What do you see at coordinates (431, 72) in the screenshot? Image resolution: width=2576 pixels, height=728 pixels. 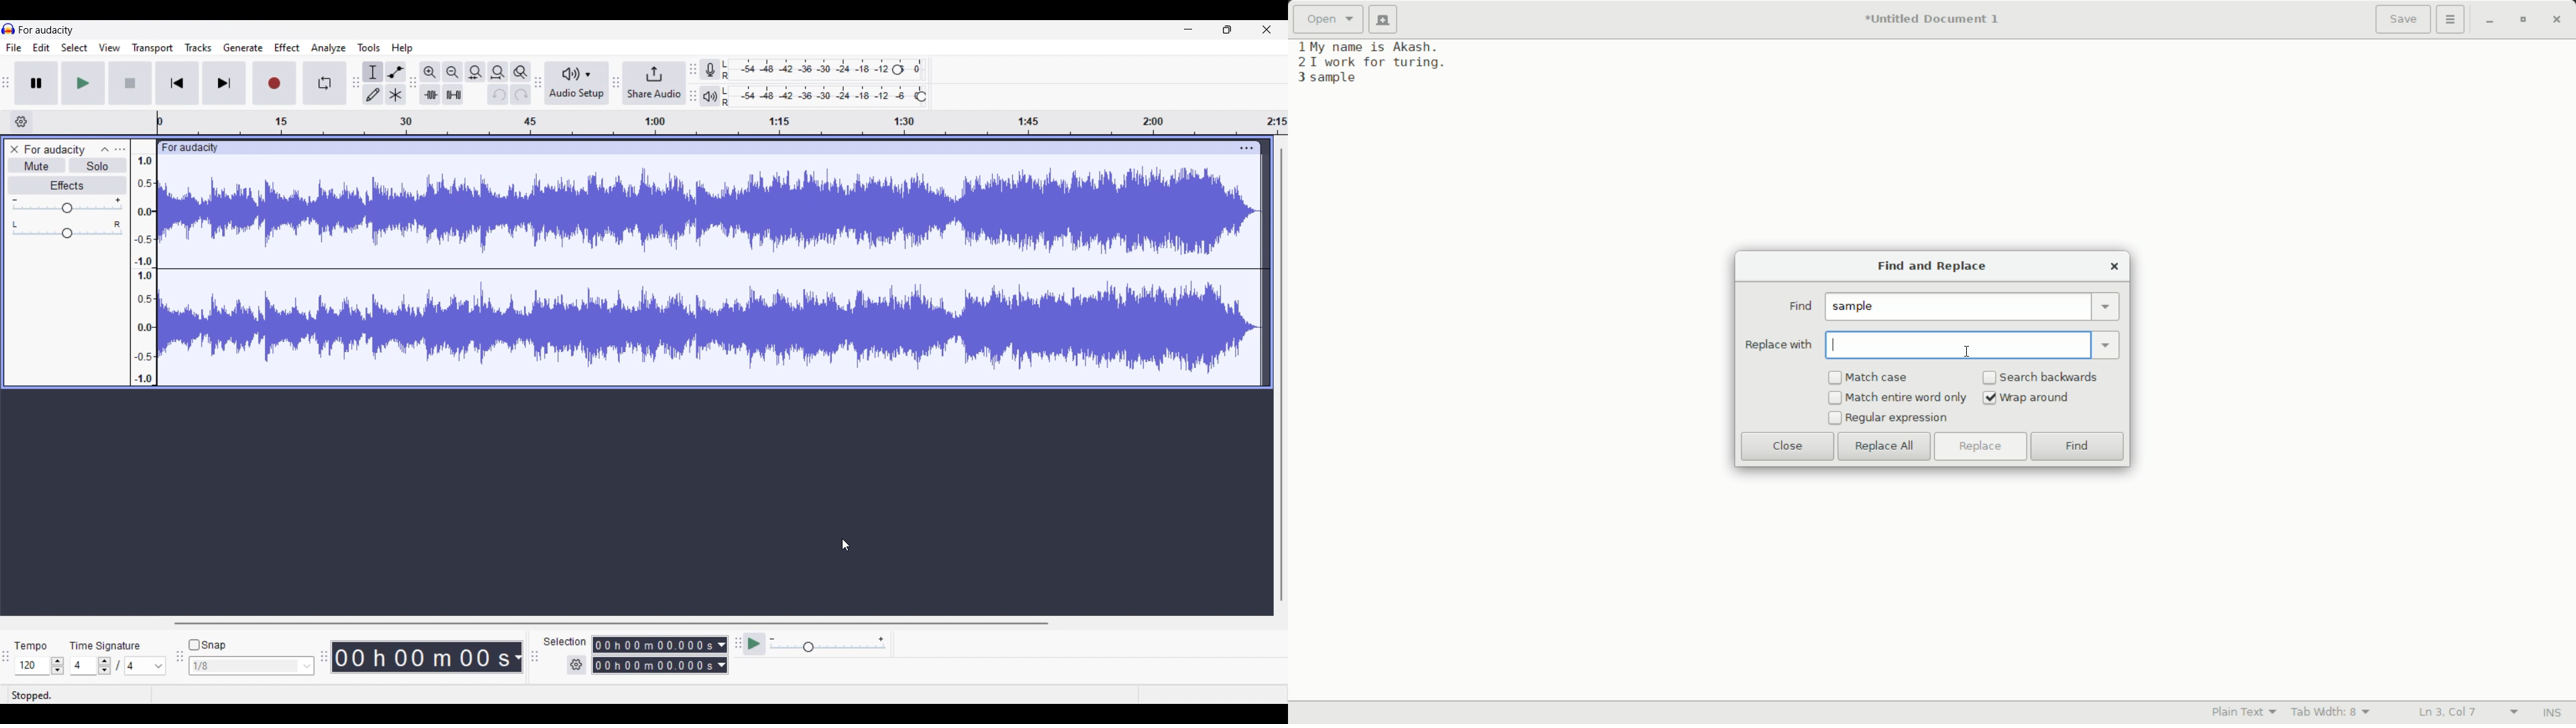 I see `Zoom in` at bounding box center [431, 72].